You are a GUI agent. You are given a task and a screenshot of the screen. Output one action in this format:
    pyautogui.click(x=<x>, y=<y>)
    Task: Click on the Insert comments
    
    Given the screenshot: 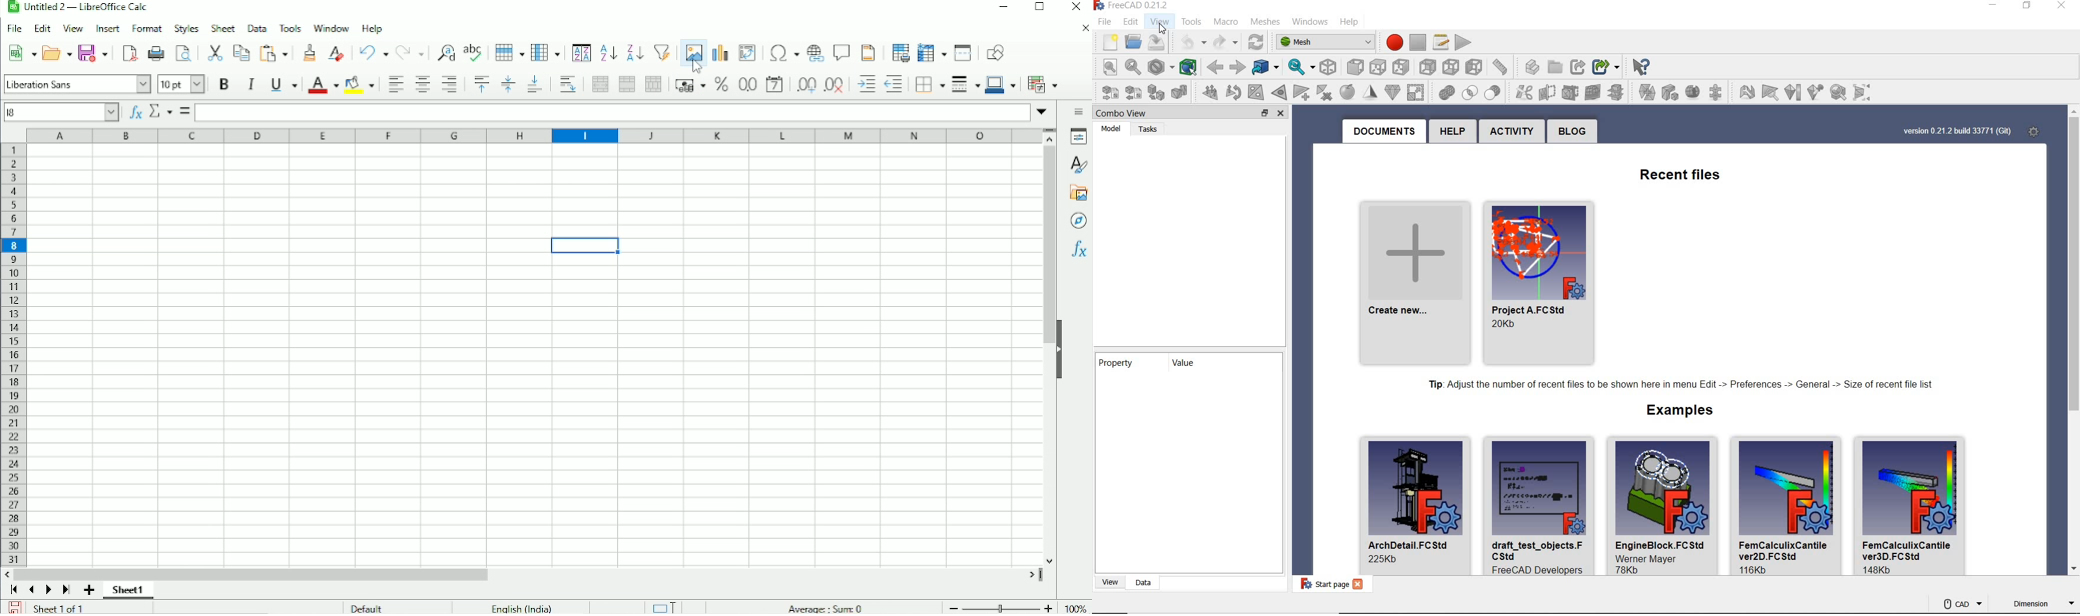 What is the action you would take?
    pyautogui.click(x=843, y=52)
    